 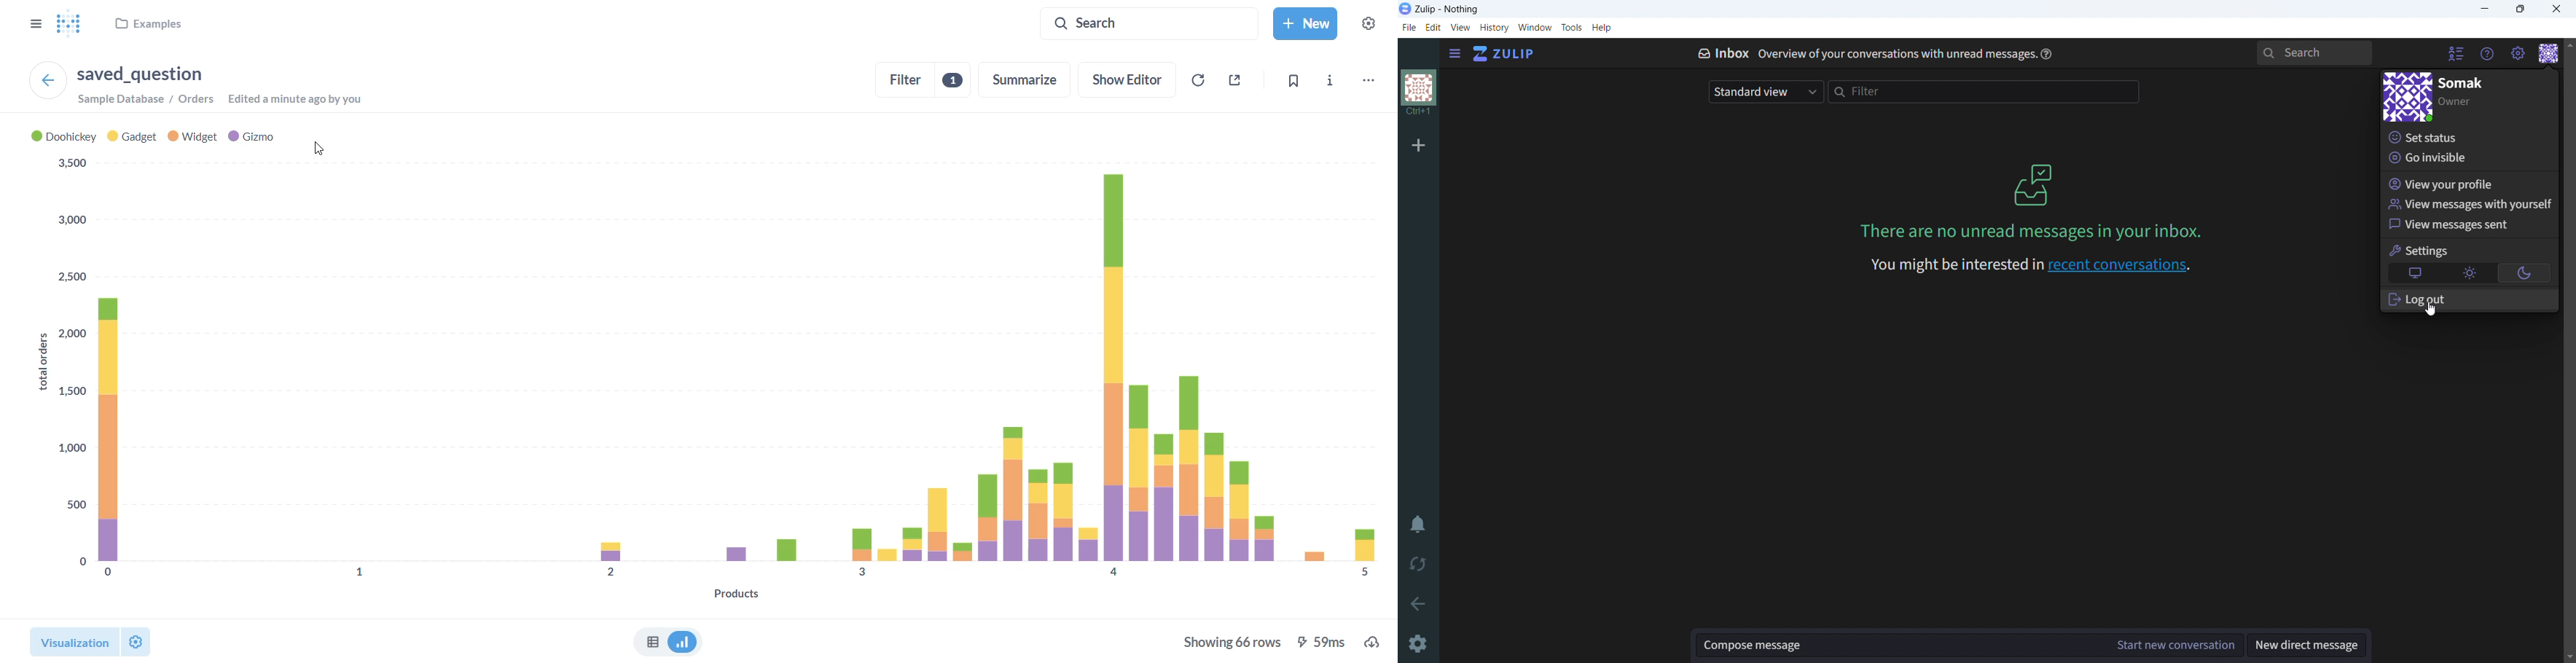 I want to click on GRAPH, so click(x=700, y=363).